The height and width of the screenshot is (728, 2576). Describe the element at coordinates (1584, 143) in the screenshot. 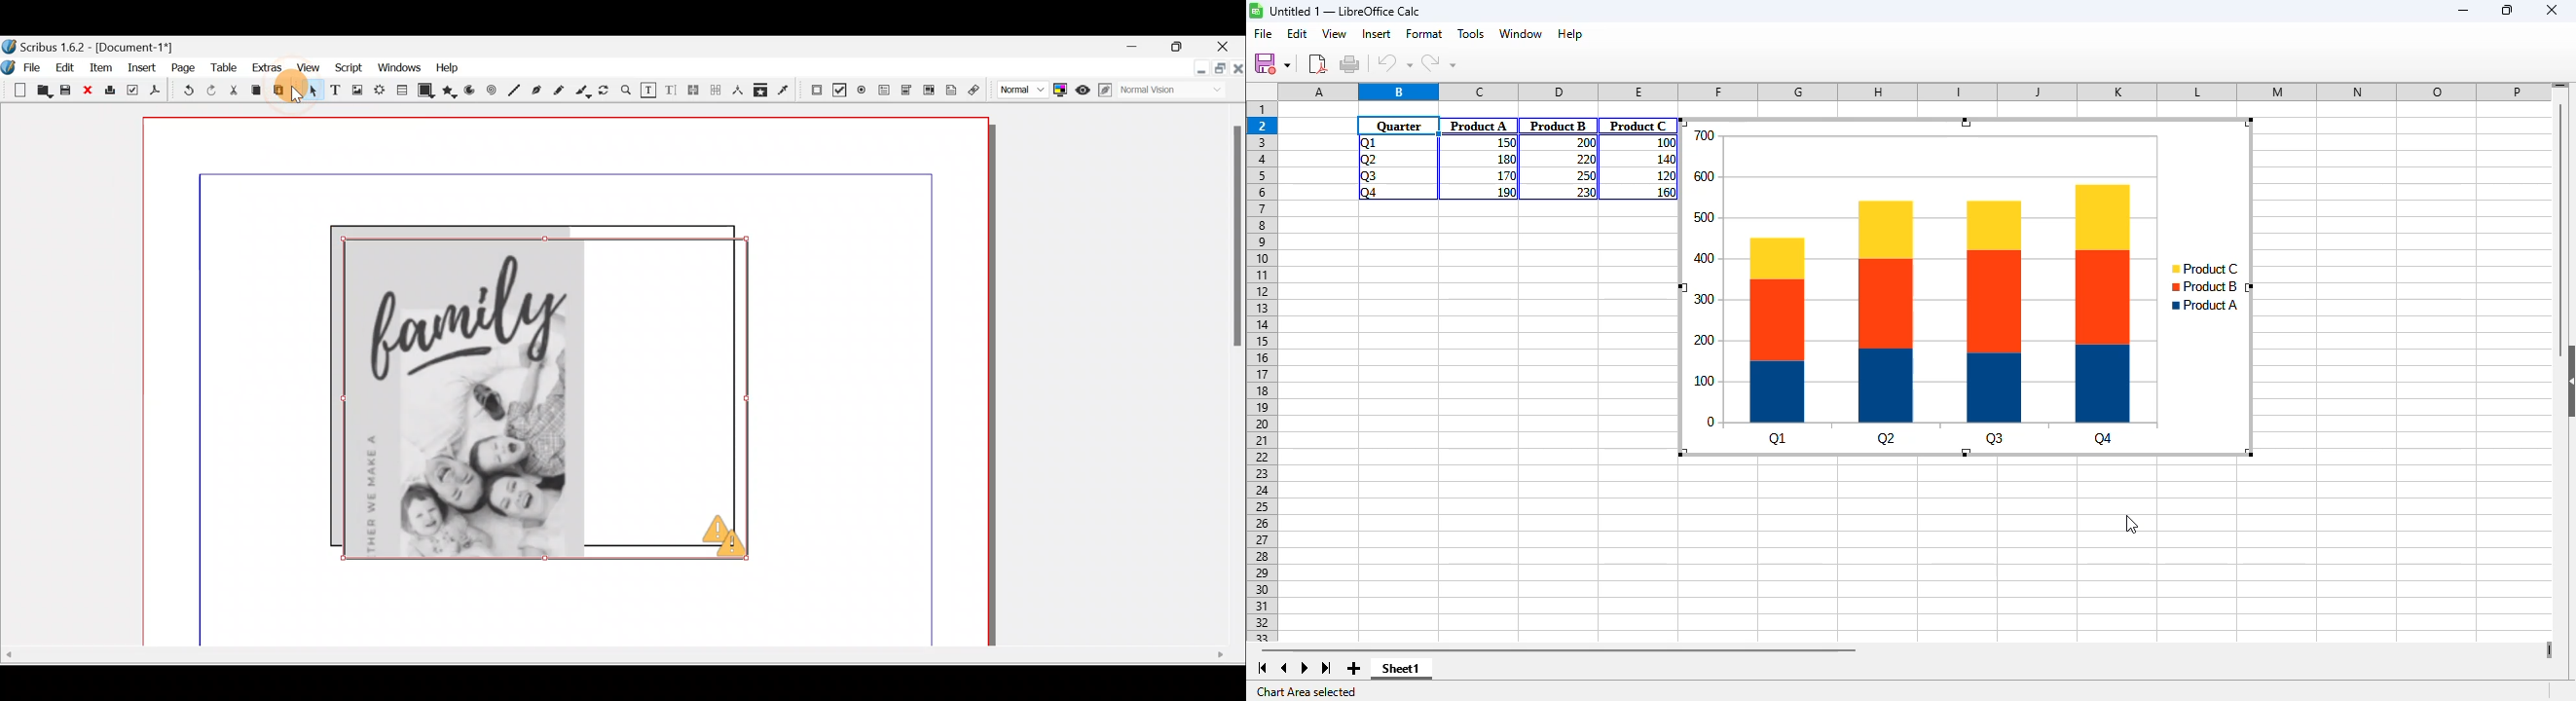

I see `200` at that location.